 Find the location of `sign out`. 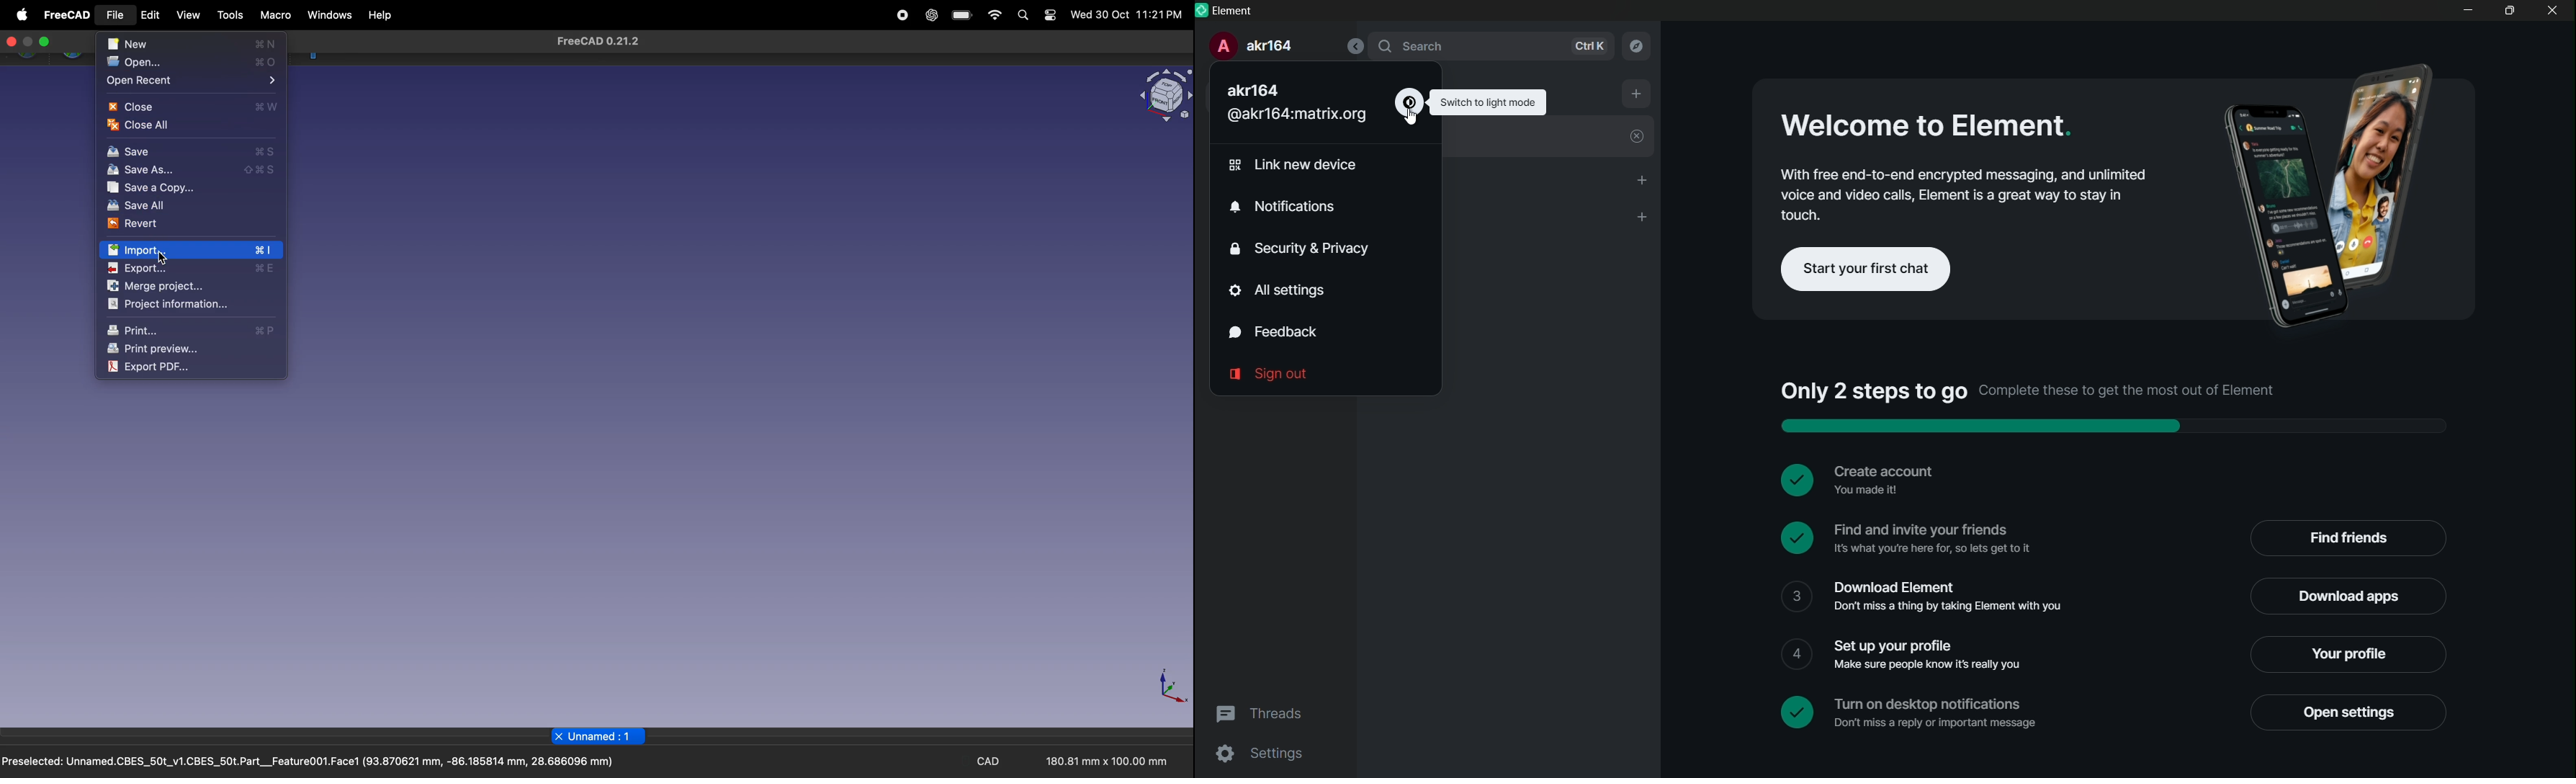

sign out is located at coordinates (1273, 375).